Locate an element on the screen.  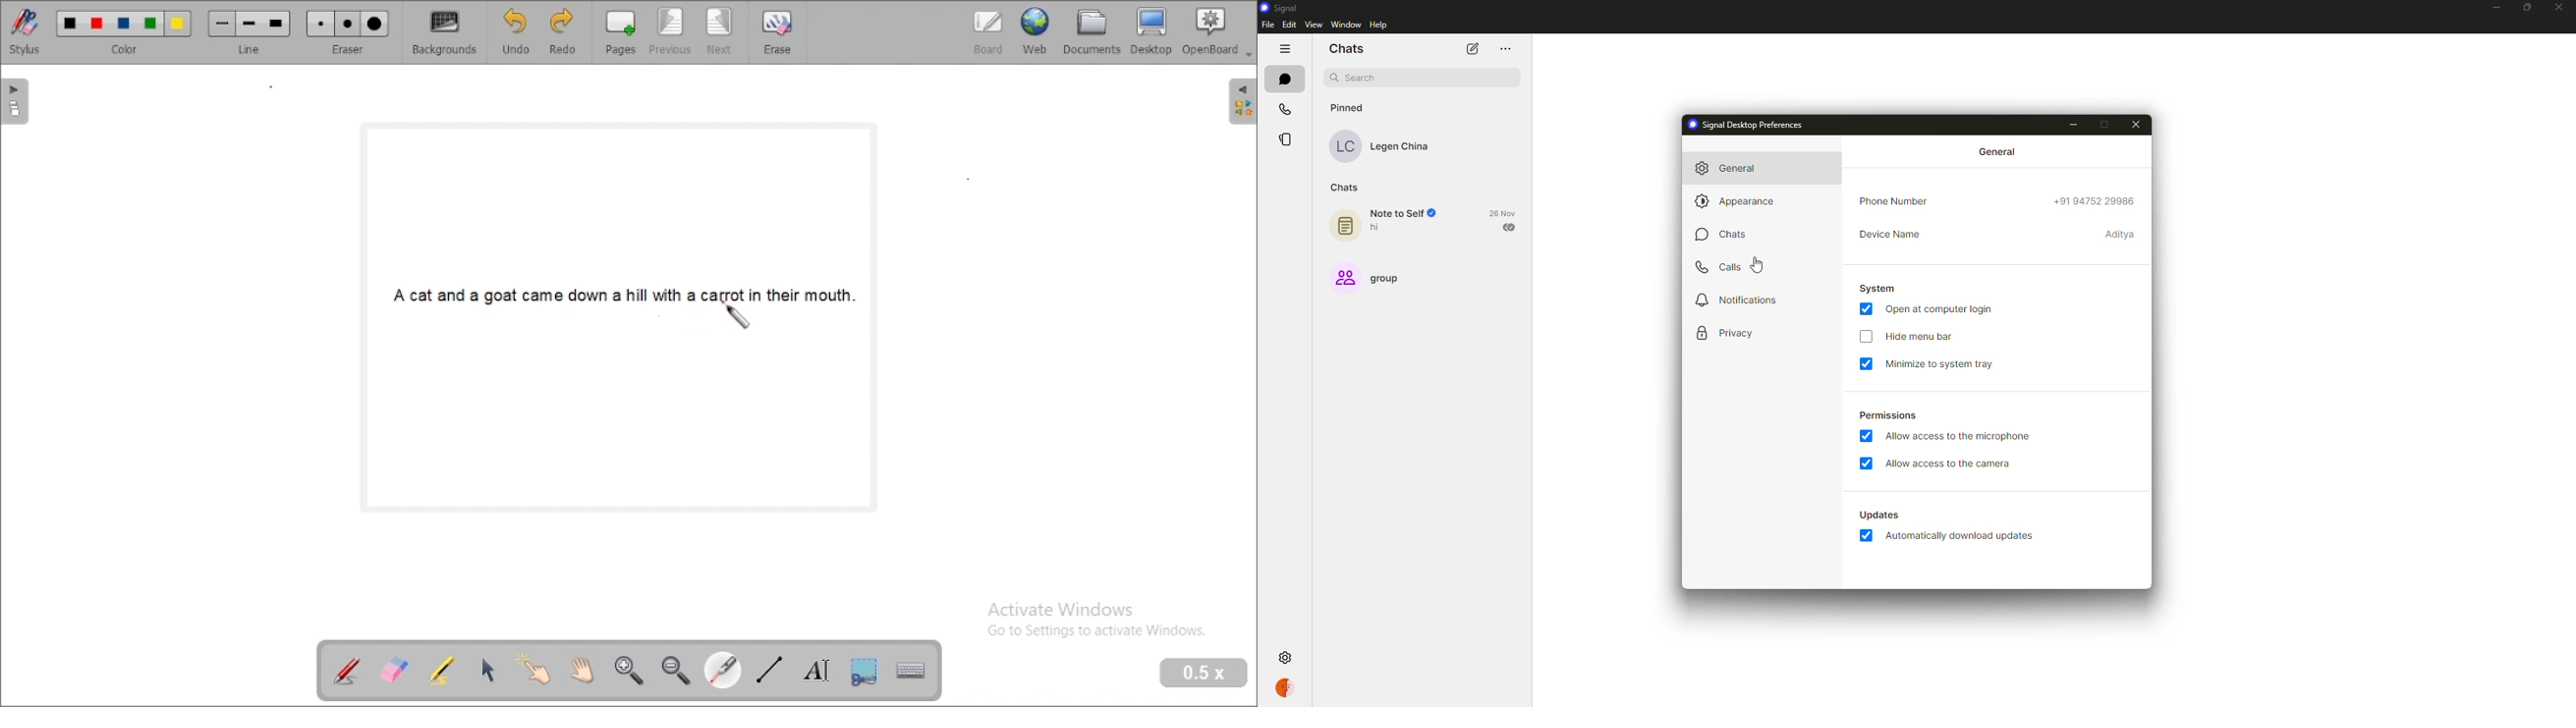
view is located at coordinates (1317, 25).